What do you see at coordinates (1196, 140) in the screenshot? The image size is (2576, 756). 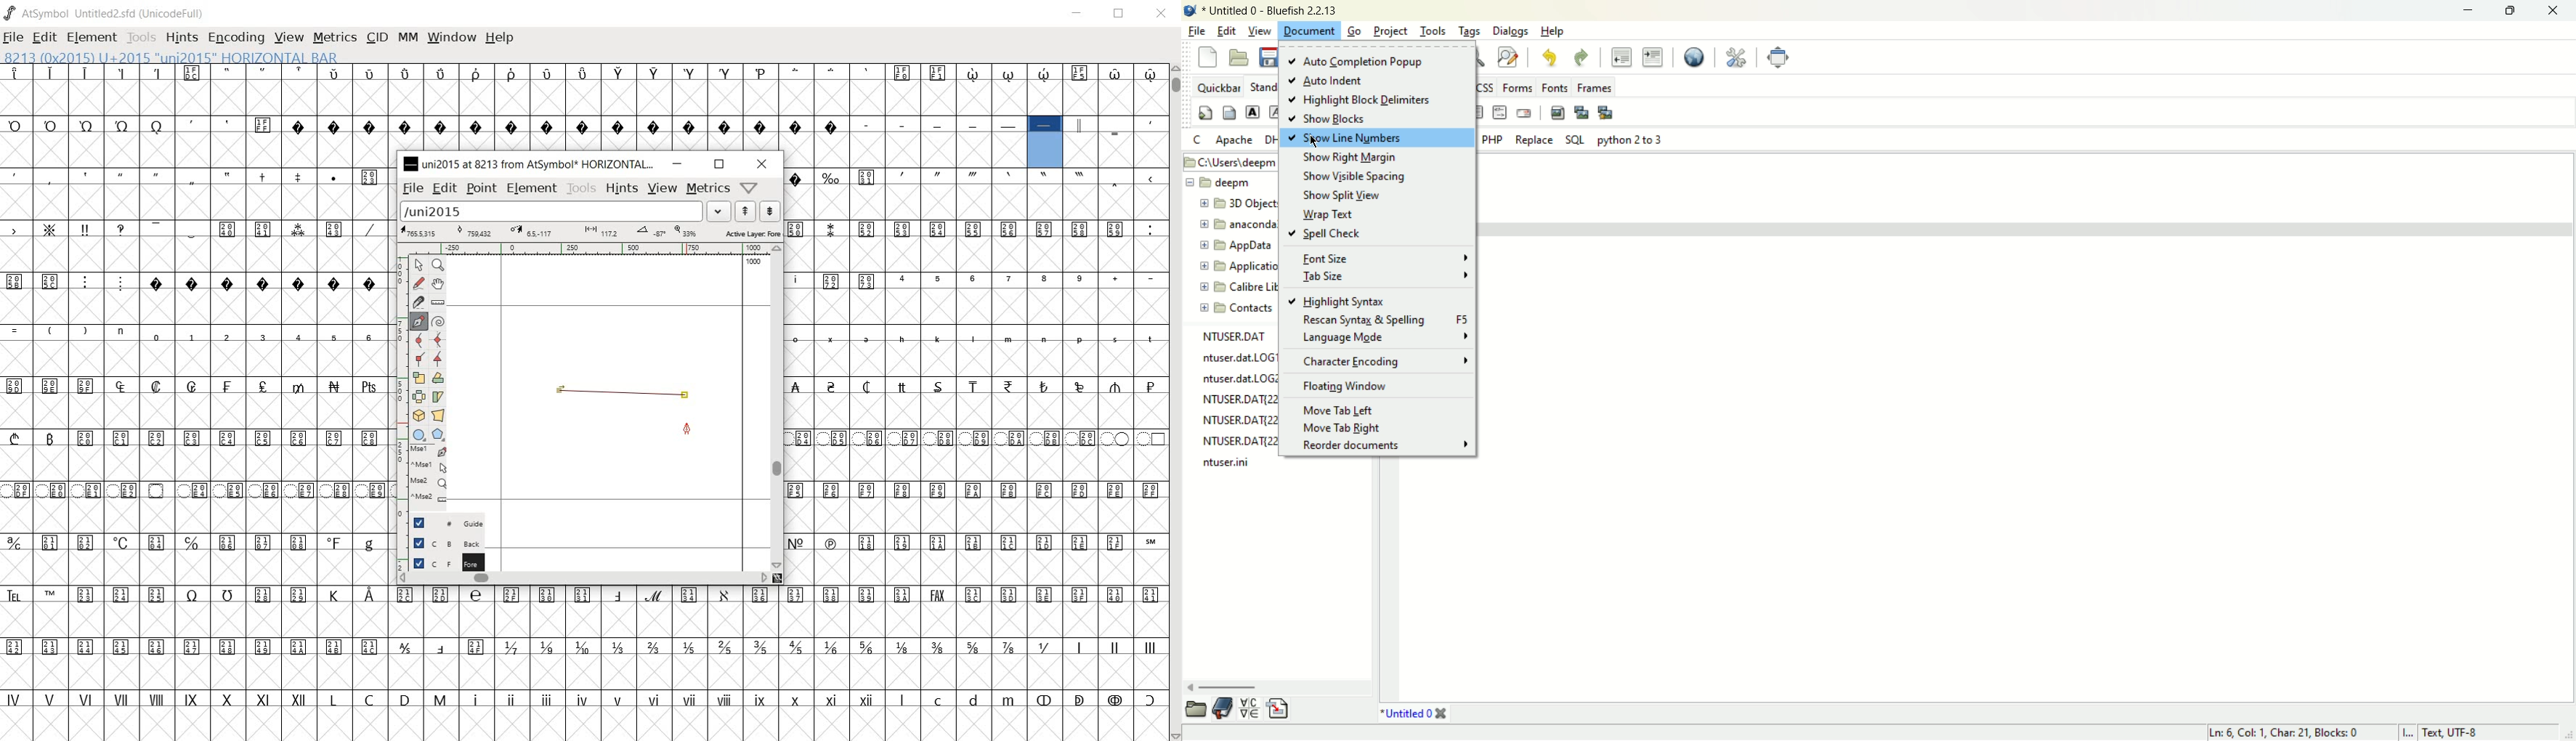 I see `C` at bounding box center [1196, 140].